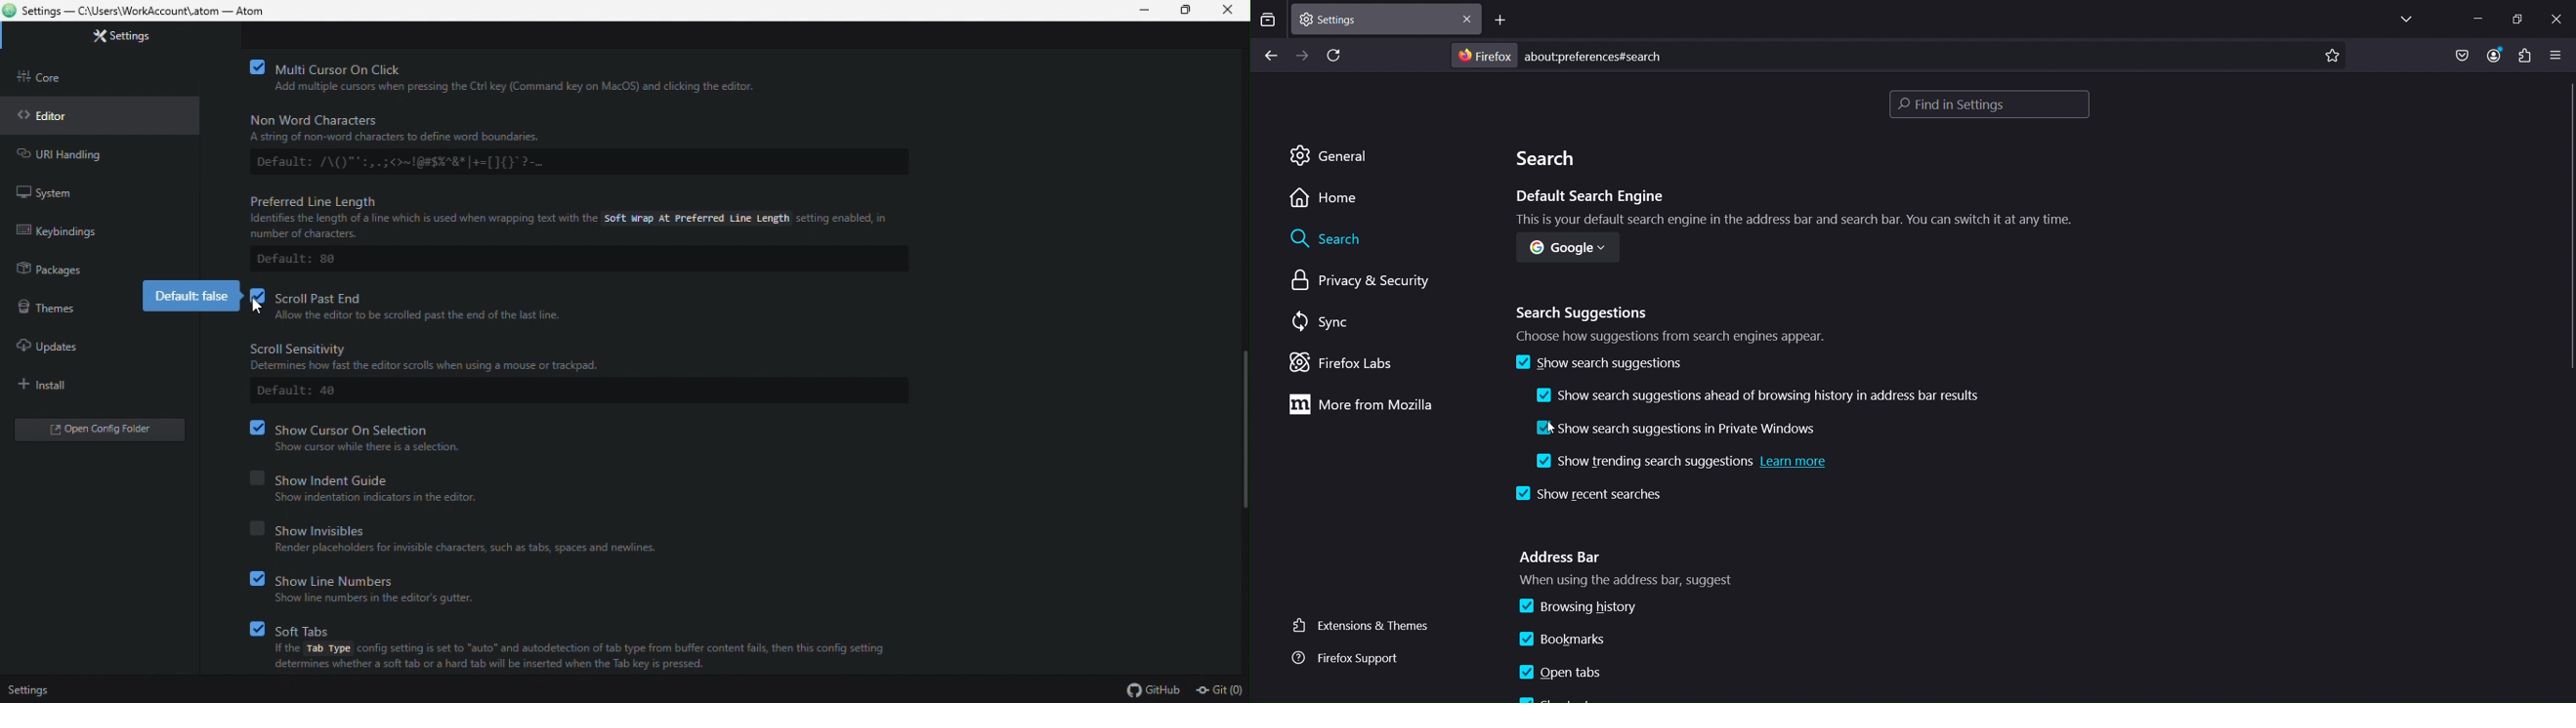  What do you see at coordinates (1144, 11) in the screenshot?
I see `Minimize` at bounding box center [1144, 11].